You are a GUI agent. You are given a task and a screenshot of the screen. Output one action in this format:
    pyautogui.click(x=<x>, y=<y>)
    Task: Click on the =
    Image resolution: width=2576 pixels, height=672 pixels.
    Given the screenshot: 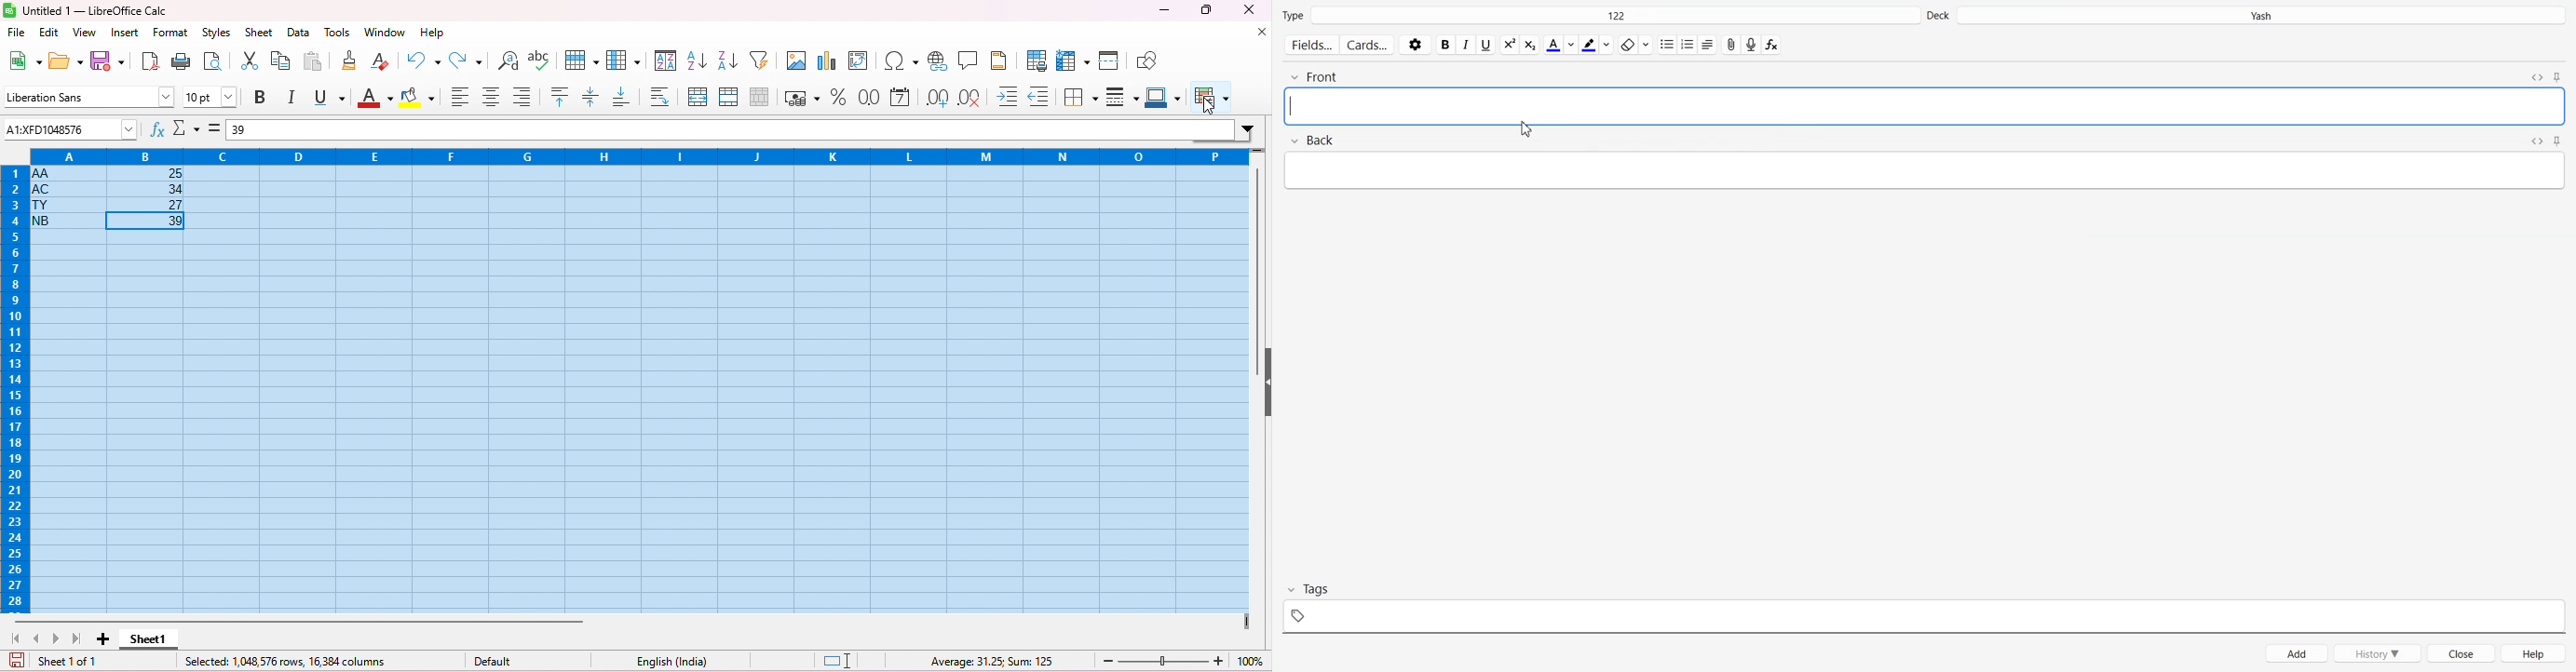 What is the action you would take?
    pyautogui.click(x=215, y=128)
    